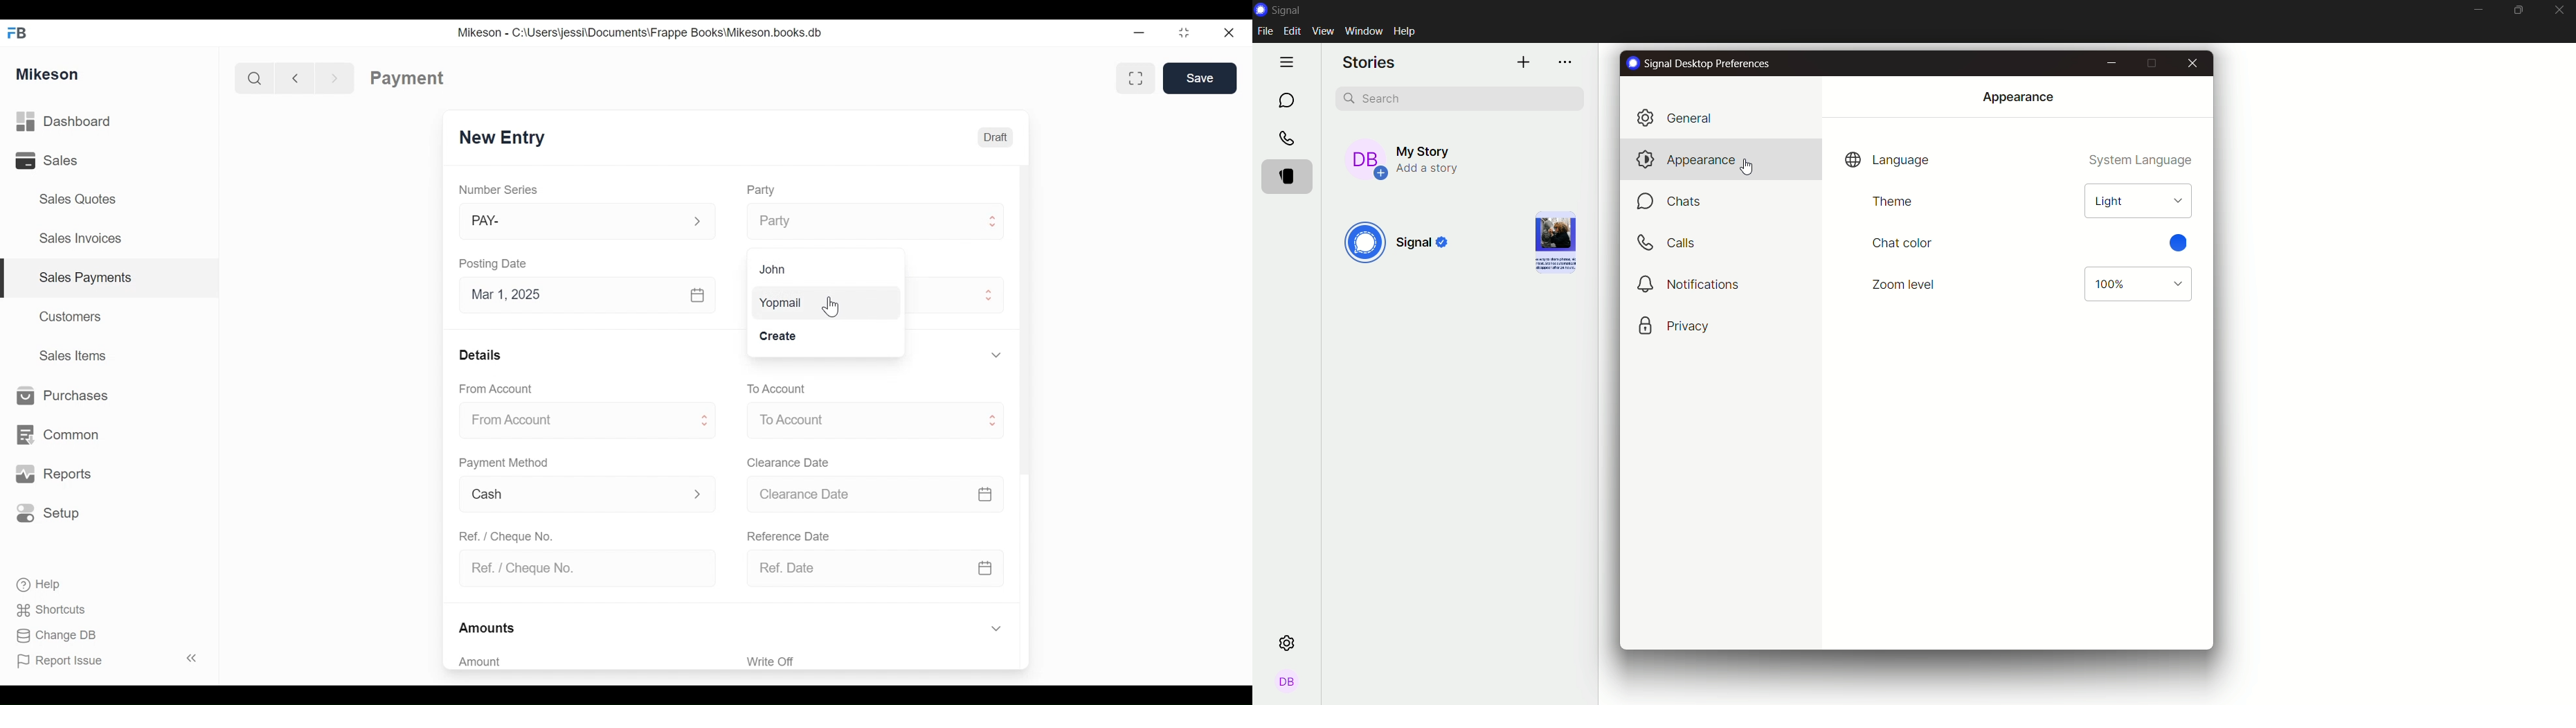  What do you see at coordinates (1567, 63) in the screenshot?
I see `options` at bounding box center [1567, 63].